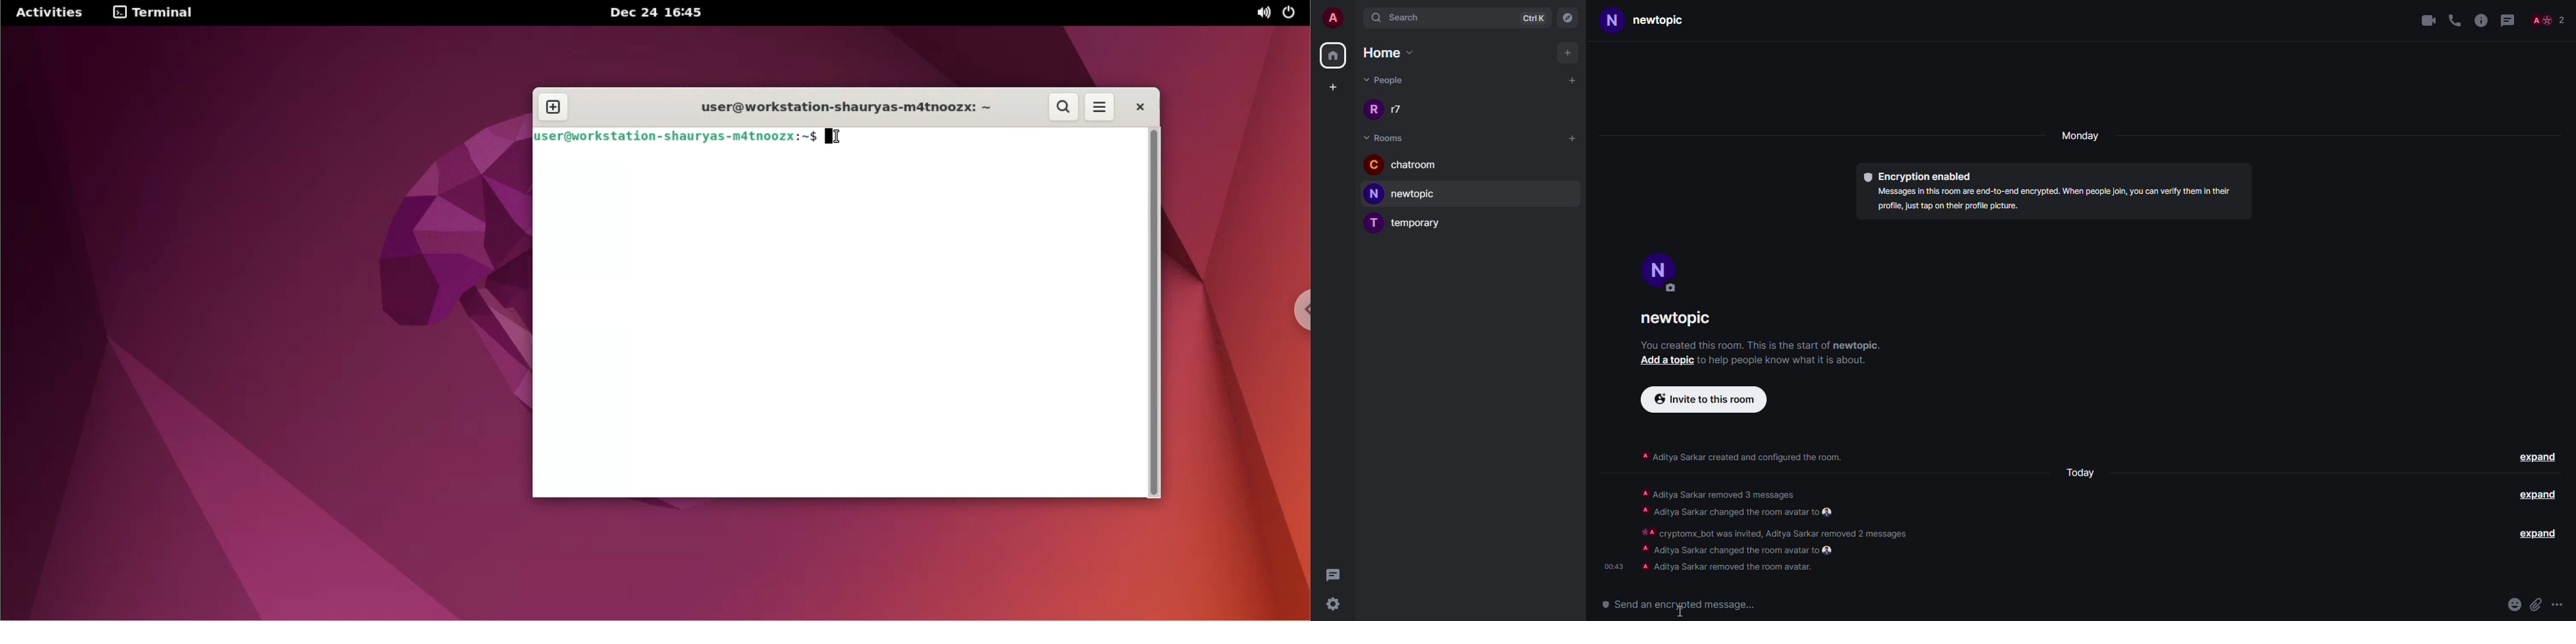  Describe the element at coordinates (1332, 56) in the screenshot. I see `home` at that location.